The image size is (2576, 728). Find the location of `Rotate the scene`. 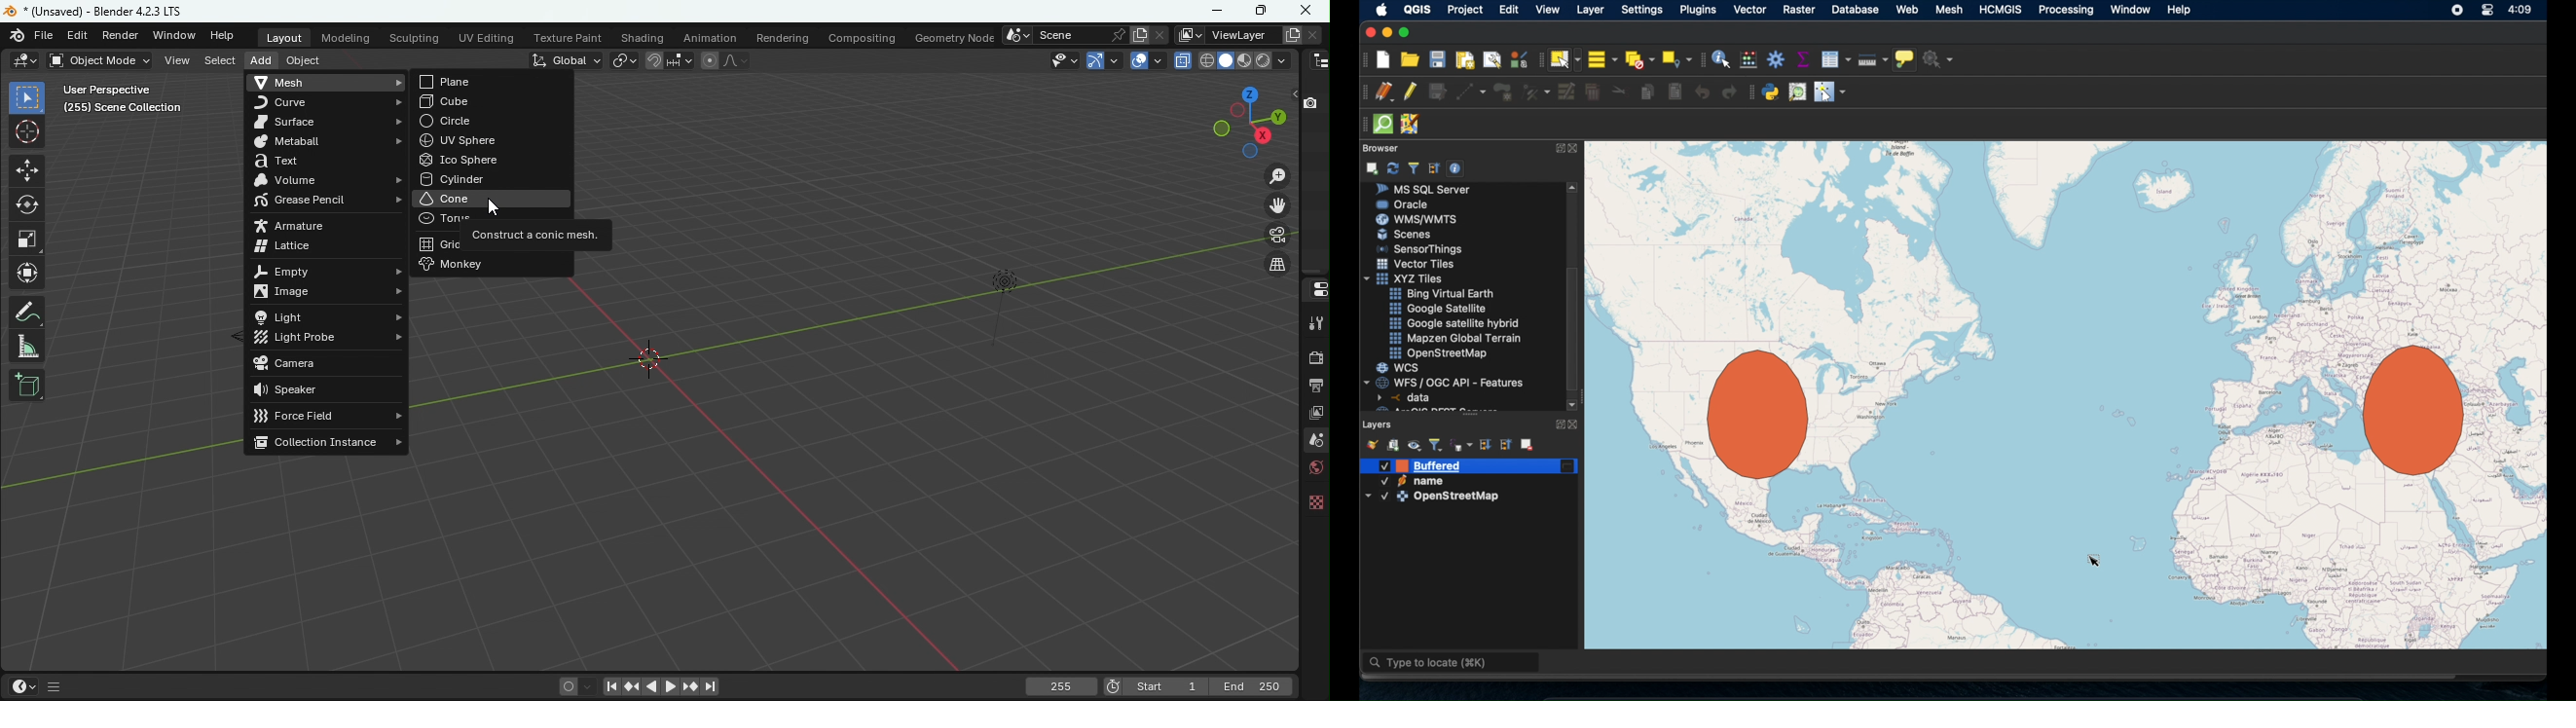

Rotate the scene is located at coordinates (1250, 152).